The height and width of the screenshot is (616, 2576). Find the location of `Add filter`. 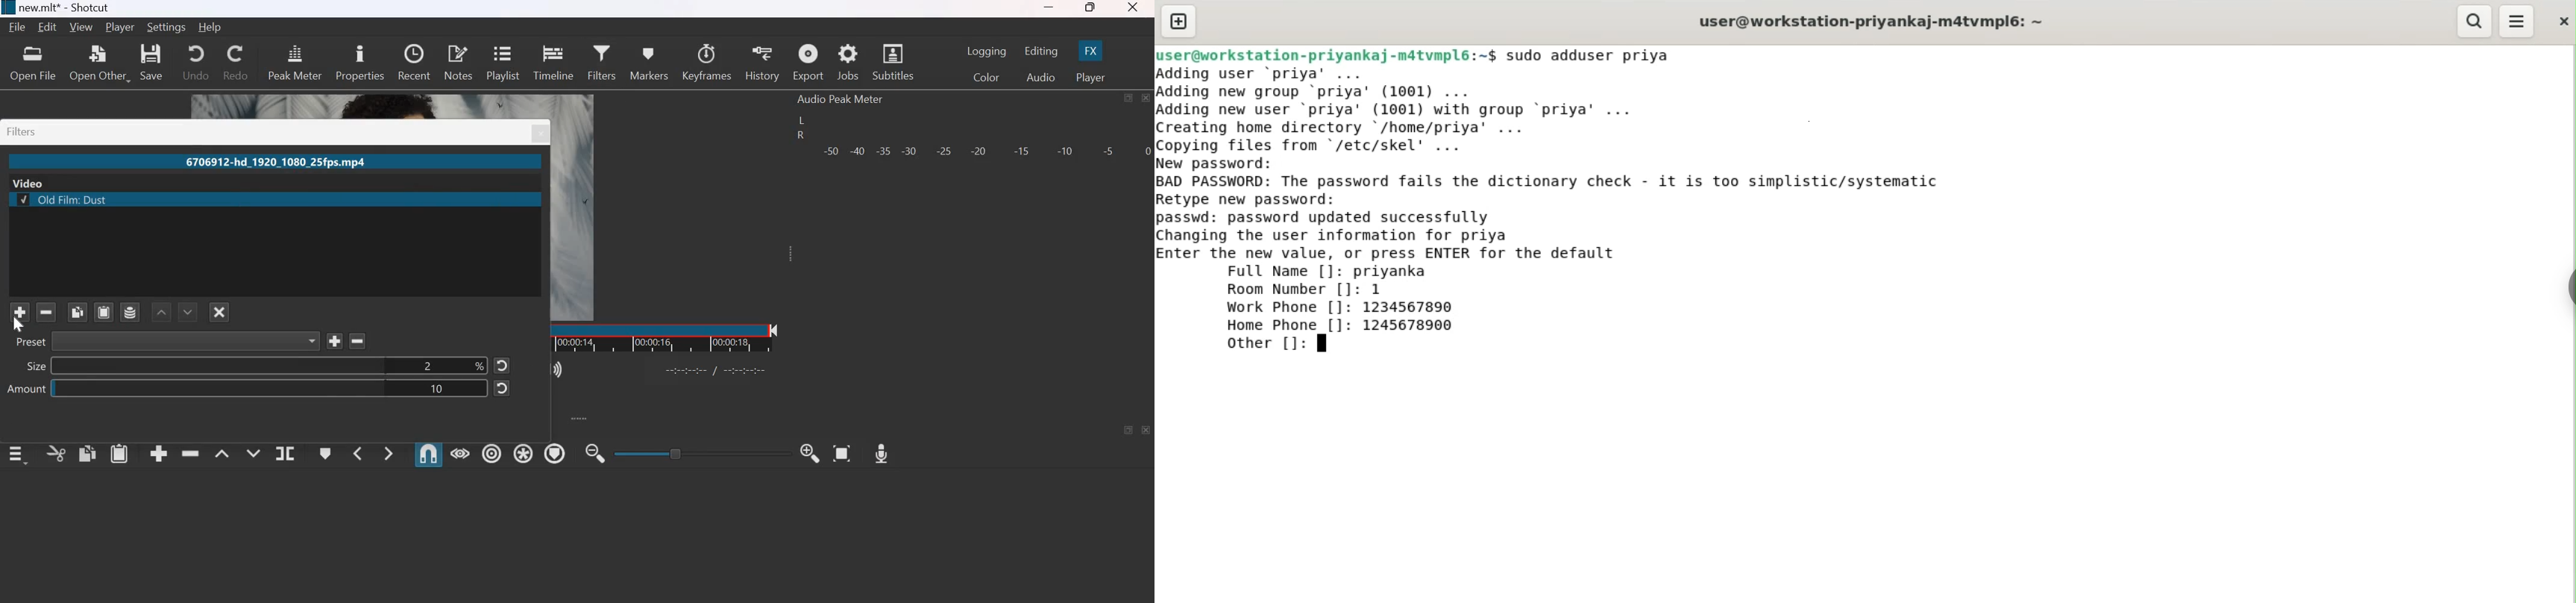

Add filter is located at coordinates (334, 340).